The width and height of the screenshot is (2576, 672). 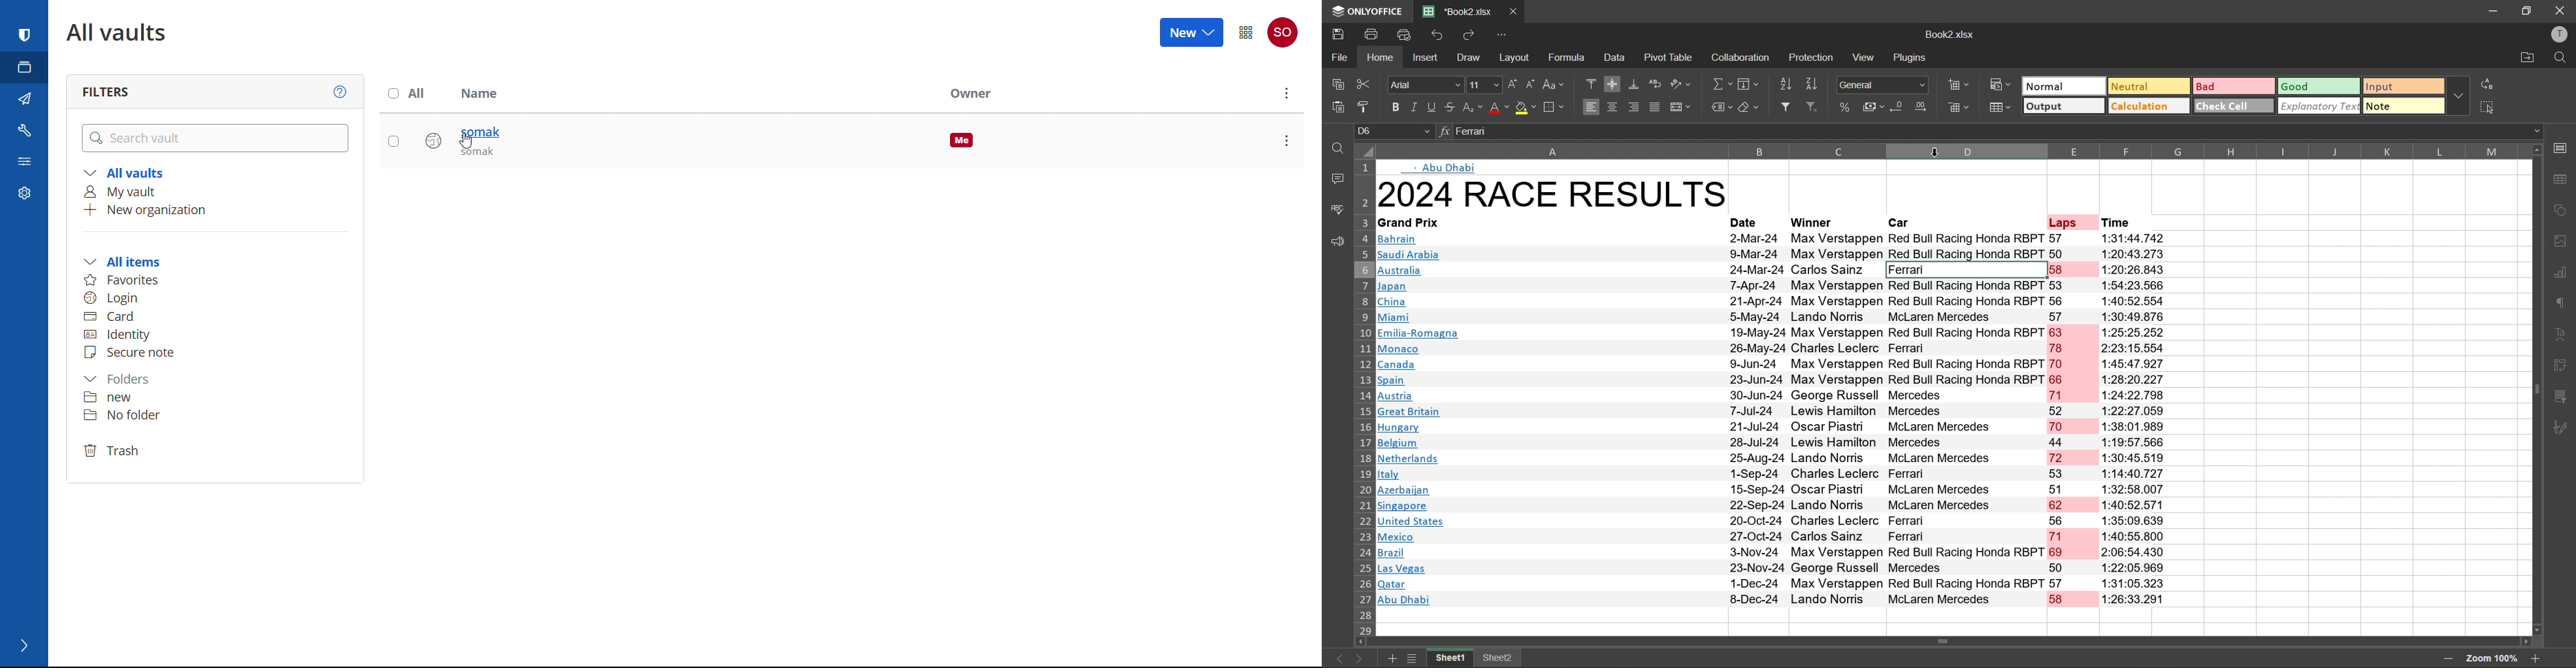 What do you see at coordinates (1556, 85) in the screenshot?
I see `change case` at bounding box center [1556, 85].